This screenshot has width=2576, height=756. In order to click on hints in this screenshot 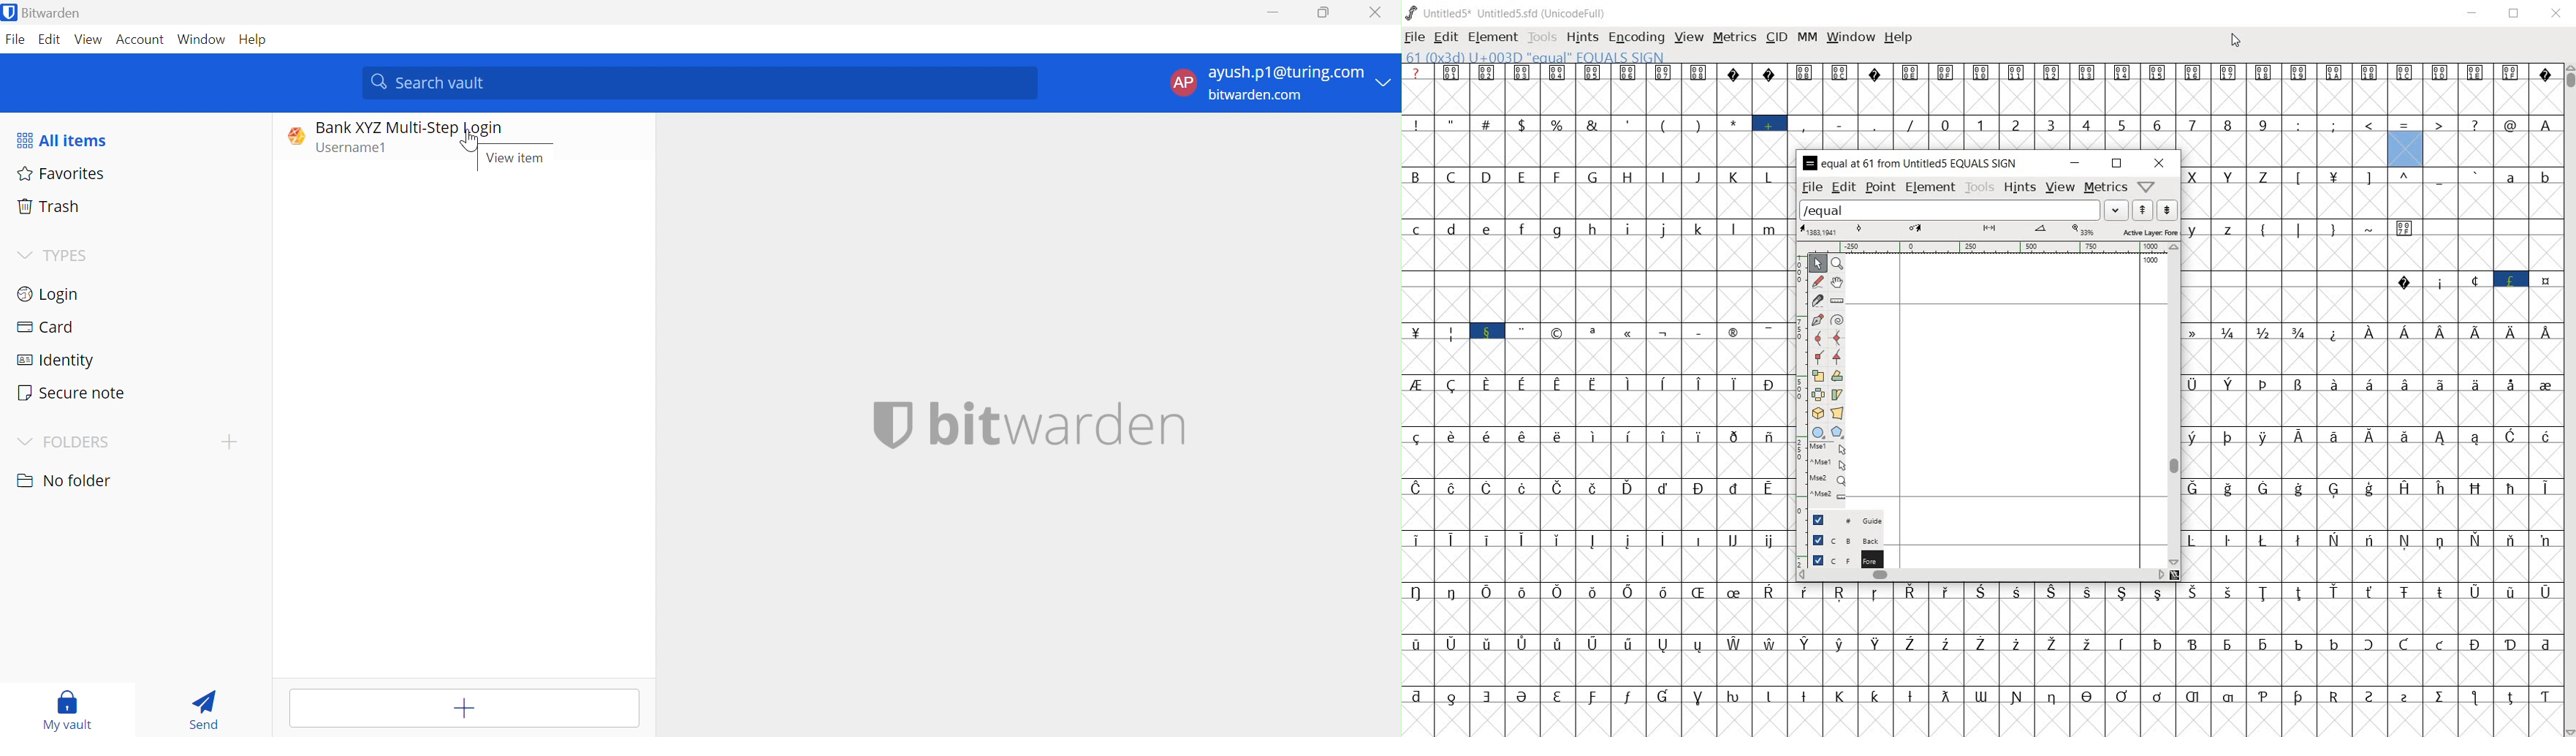, I will do `click(2019, 188)`.